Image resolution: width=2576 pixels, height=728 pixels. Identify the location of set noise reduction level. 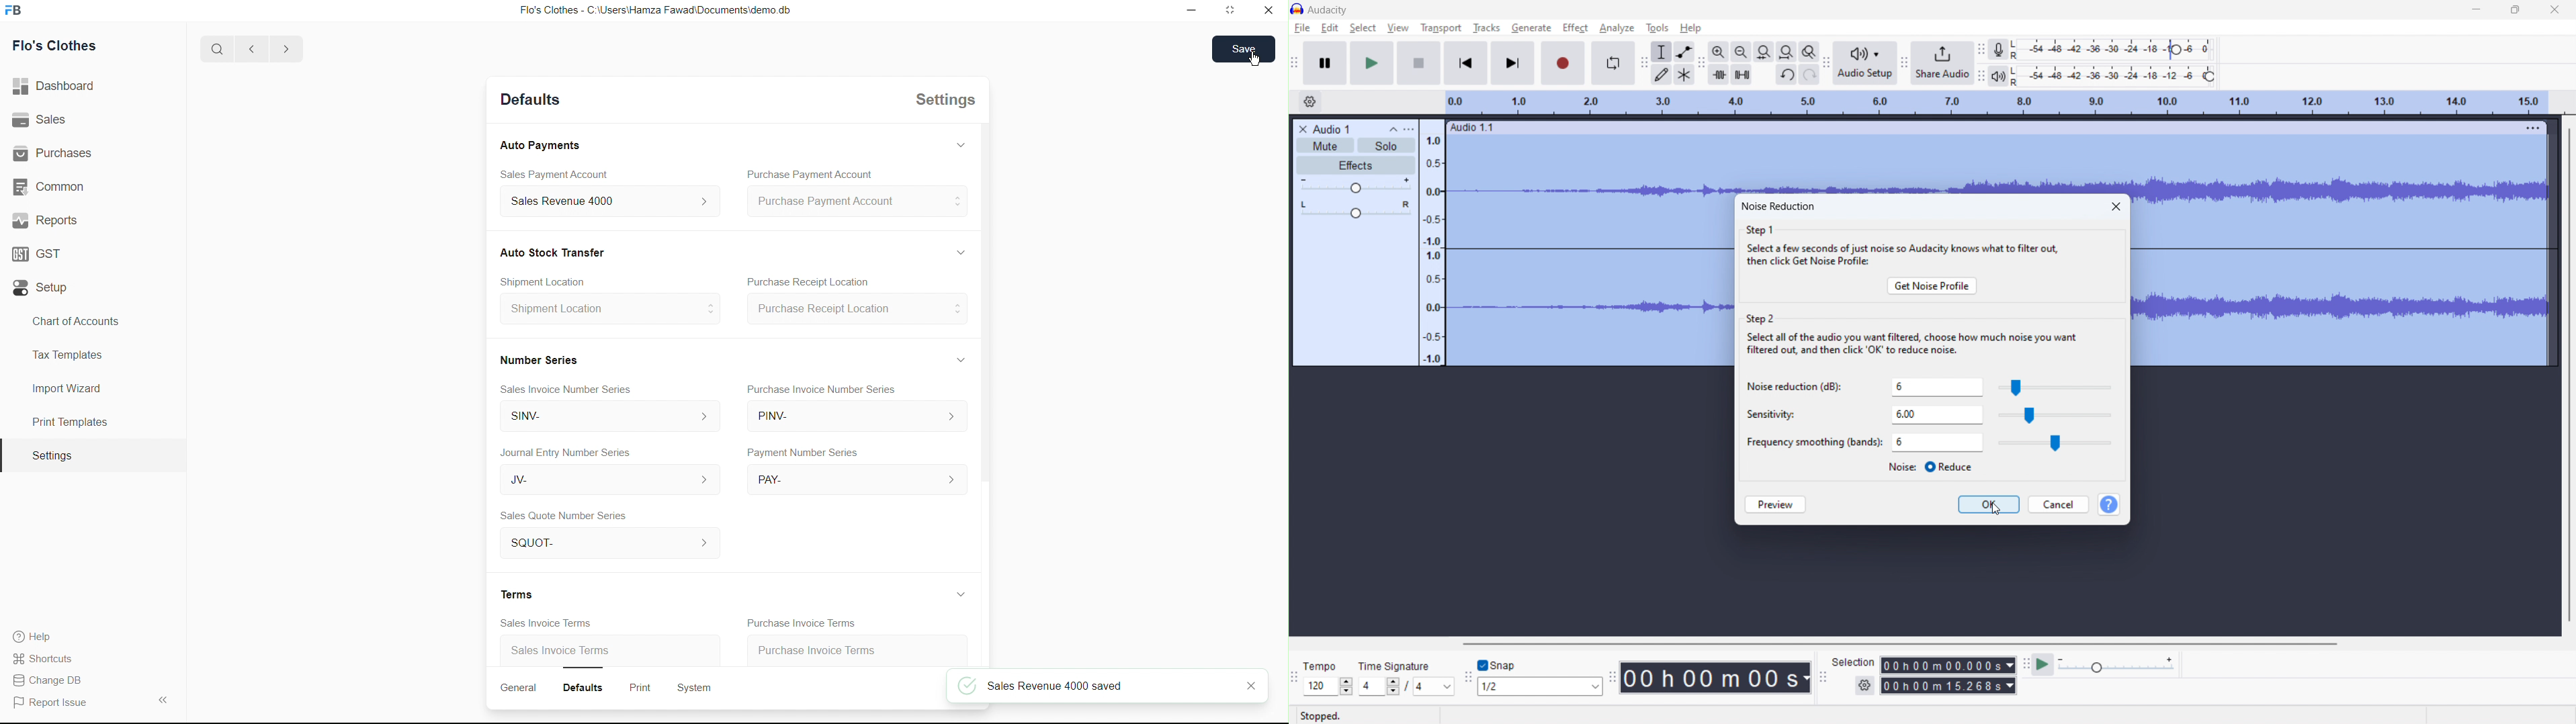
(1939, 387).